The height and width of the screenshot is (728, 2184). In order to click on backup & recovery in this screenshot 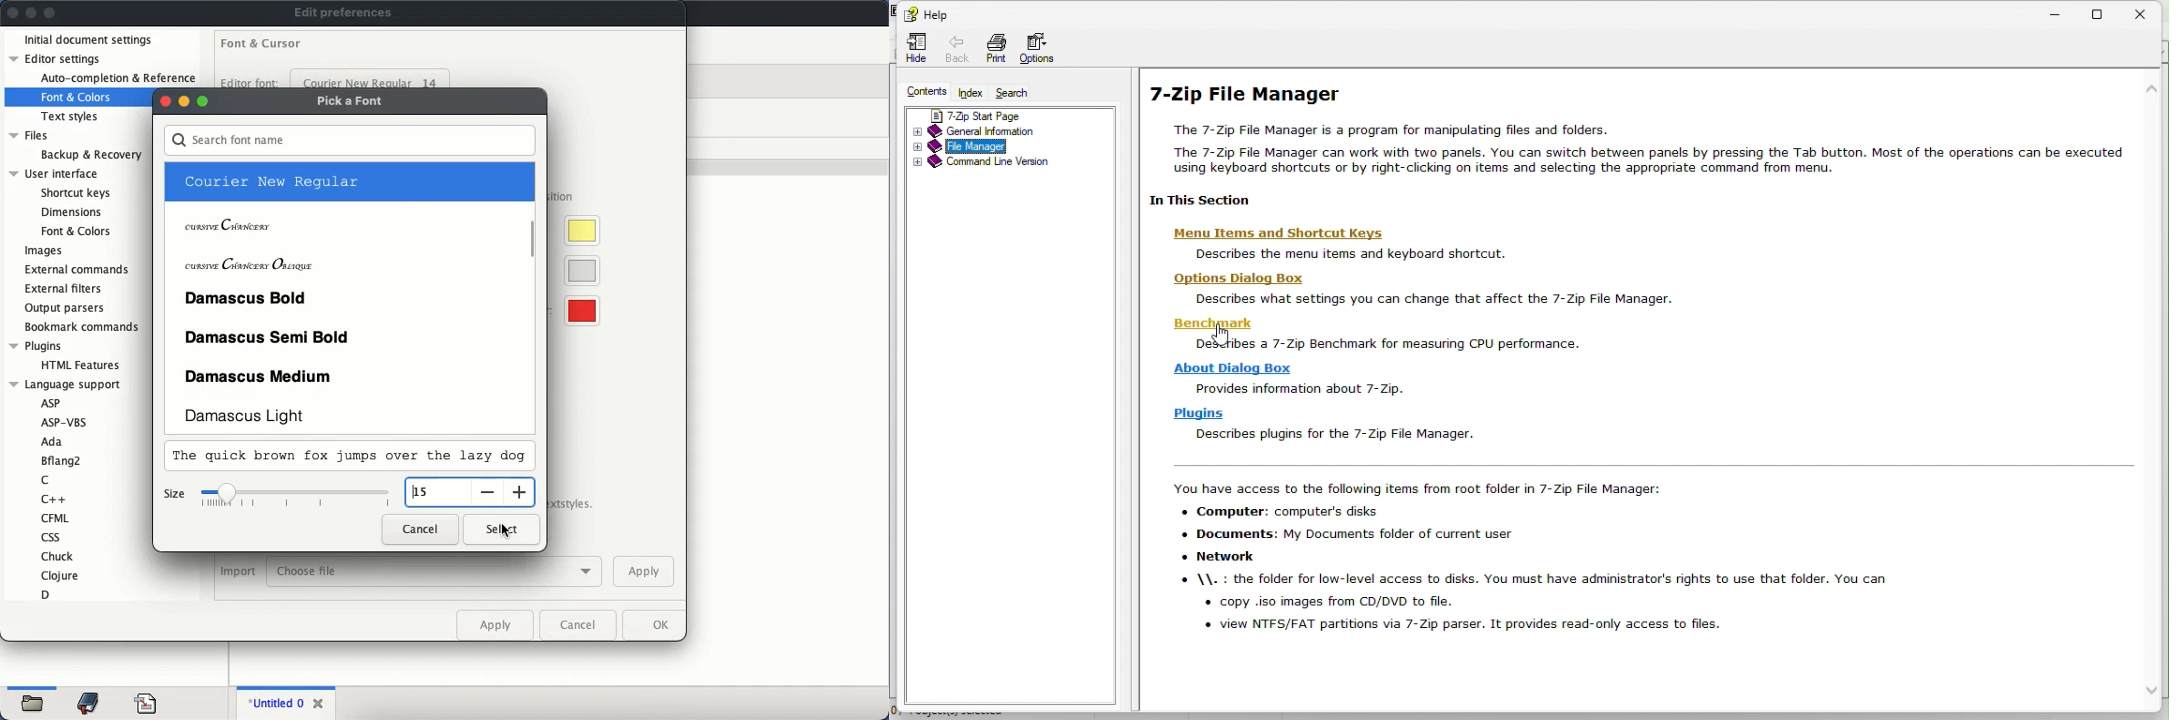, I will do `click(91, 155)`.